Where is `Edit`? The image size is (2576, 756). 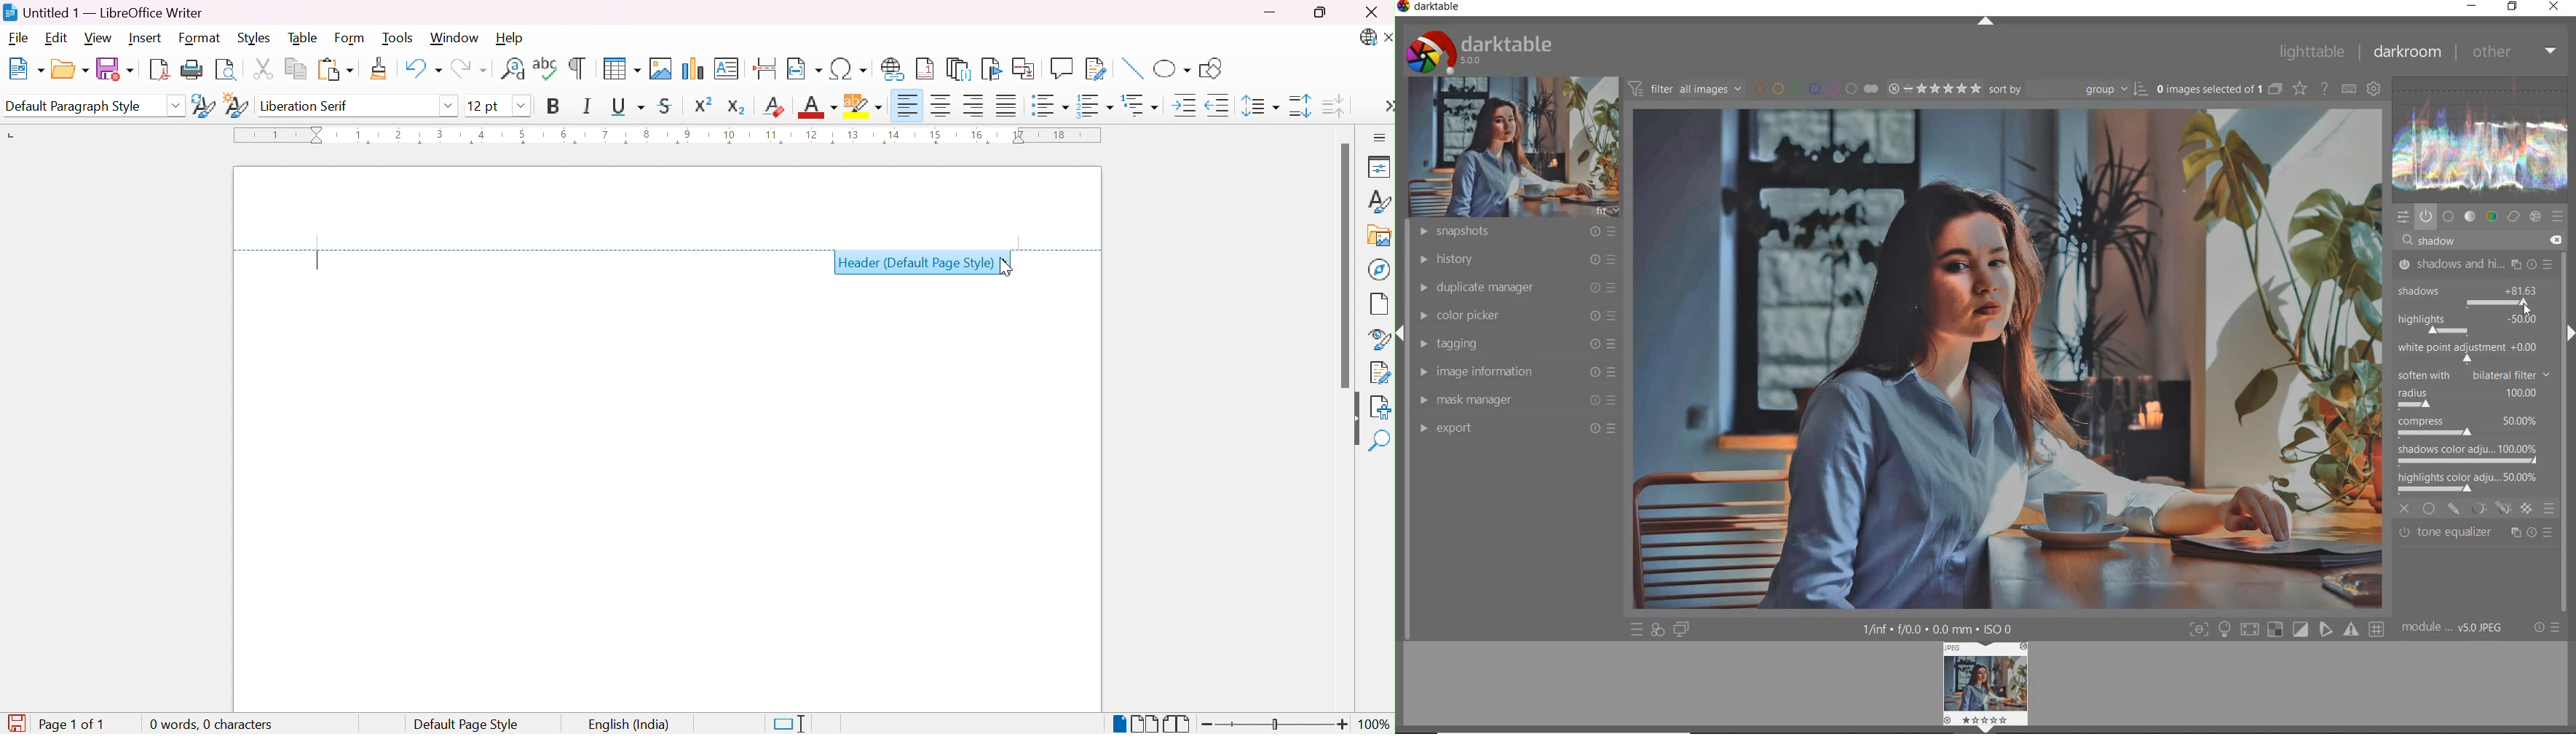
Edit is located at coordinates (60, 38).